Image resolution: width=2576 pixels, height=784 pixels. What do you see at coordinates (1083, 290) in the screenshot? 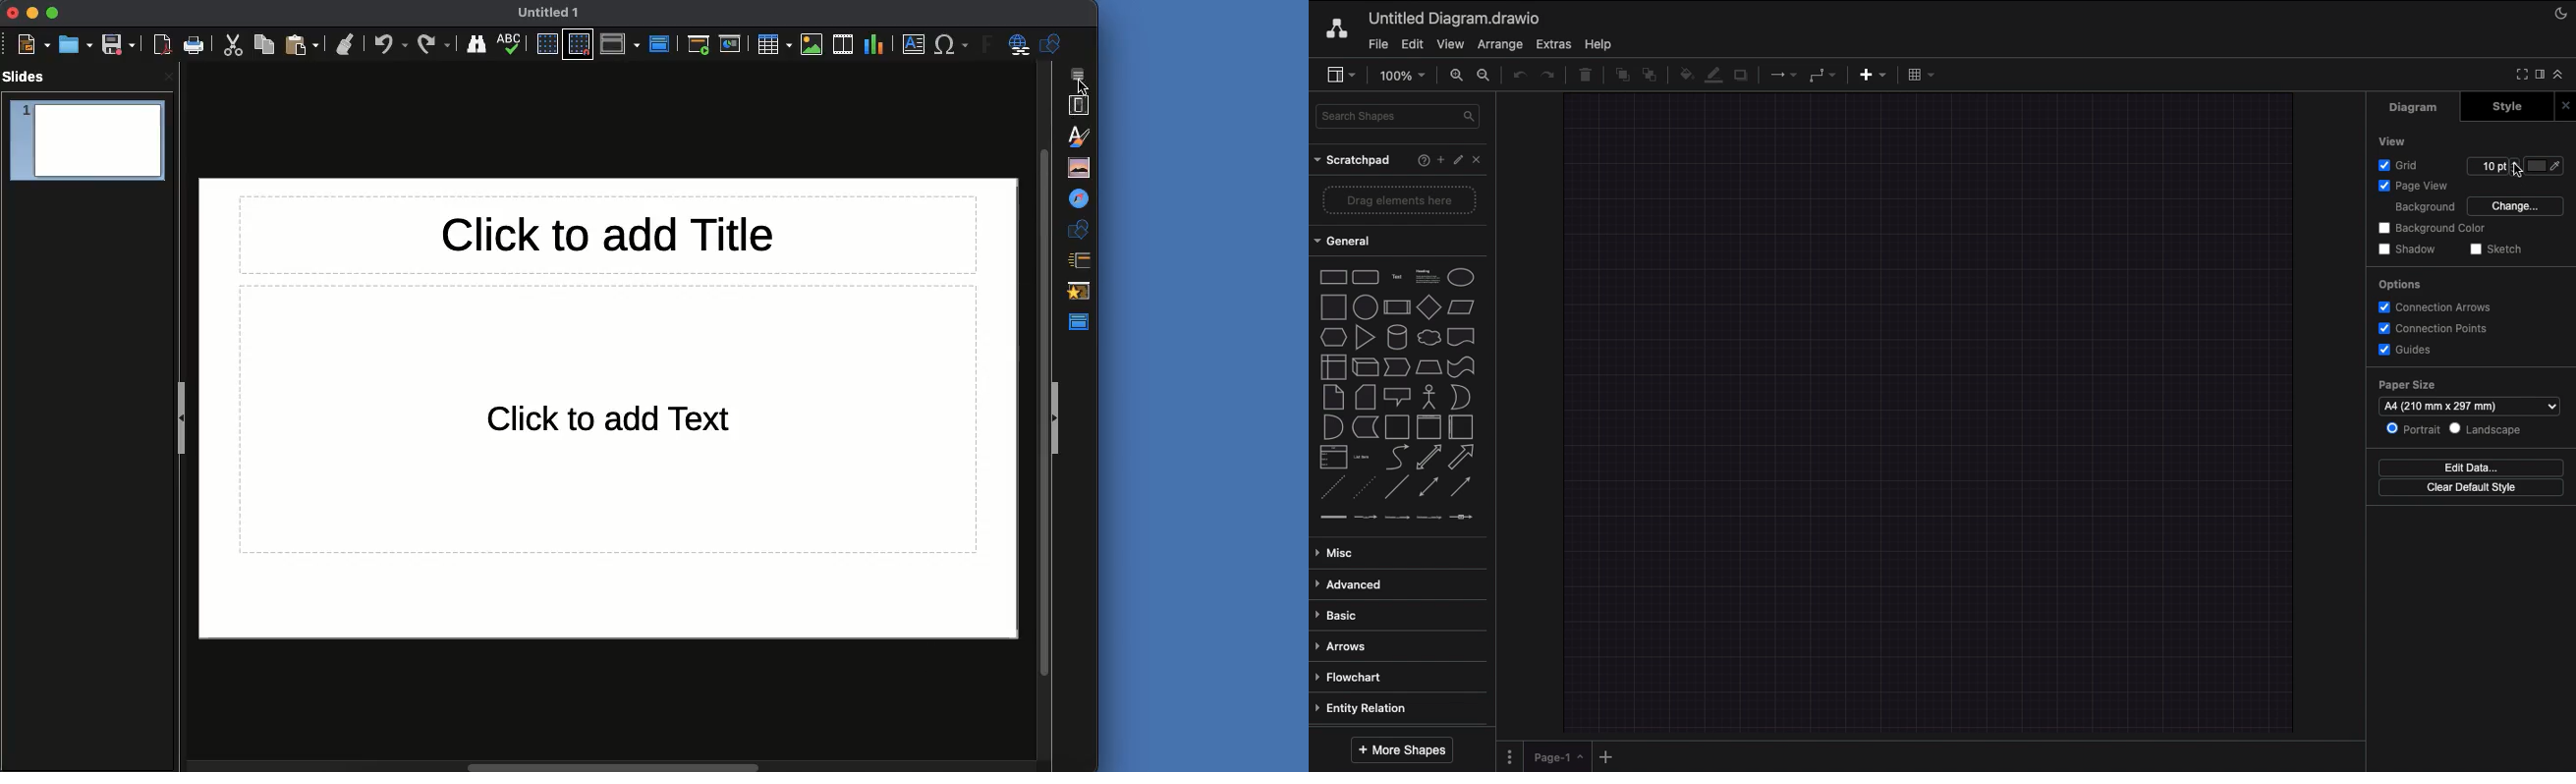
I see `Animations` at bounding box center [1083, 290].